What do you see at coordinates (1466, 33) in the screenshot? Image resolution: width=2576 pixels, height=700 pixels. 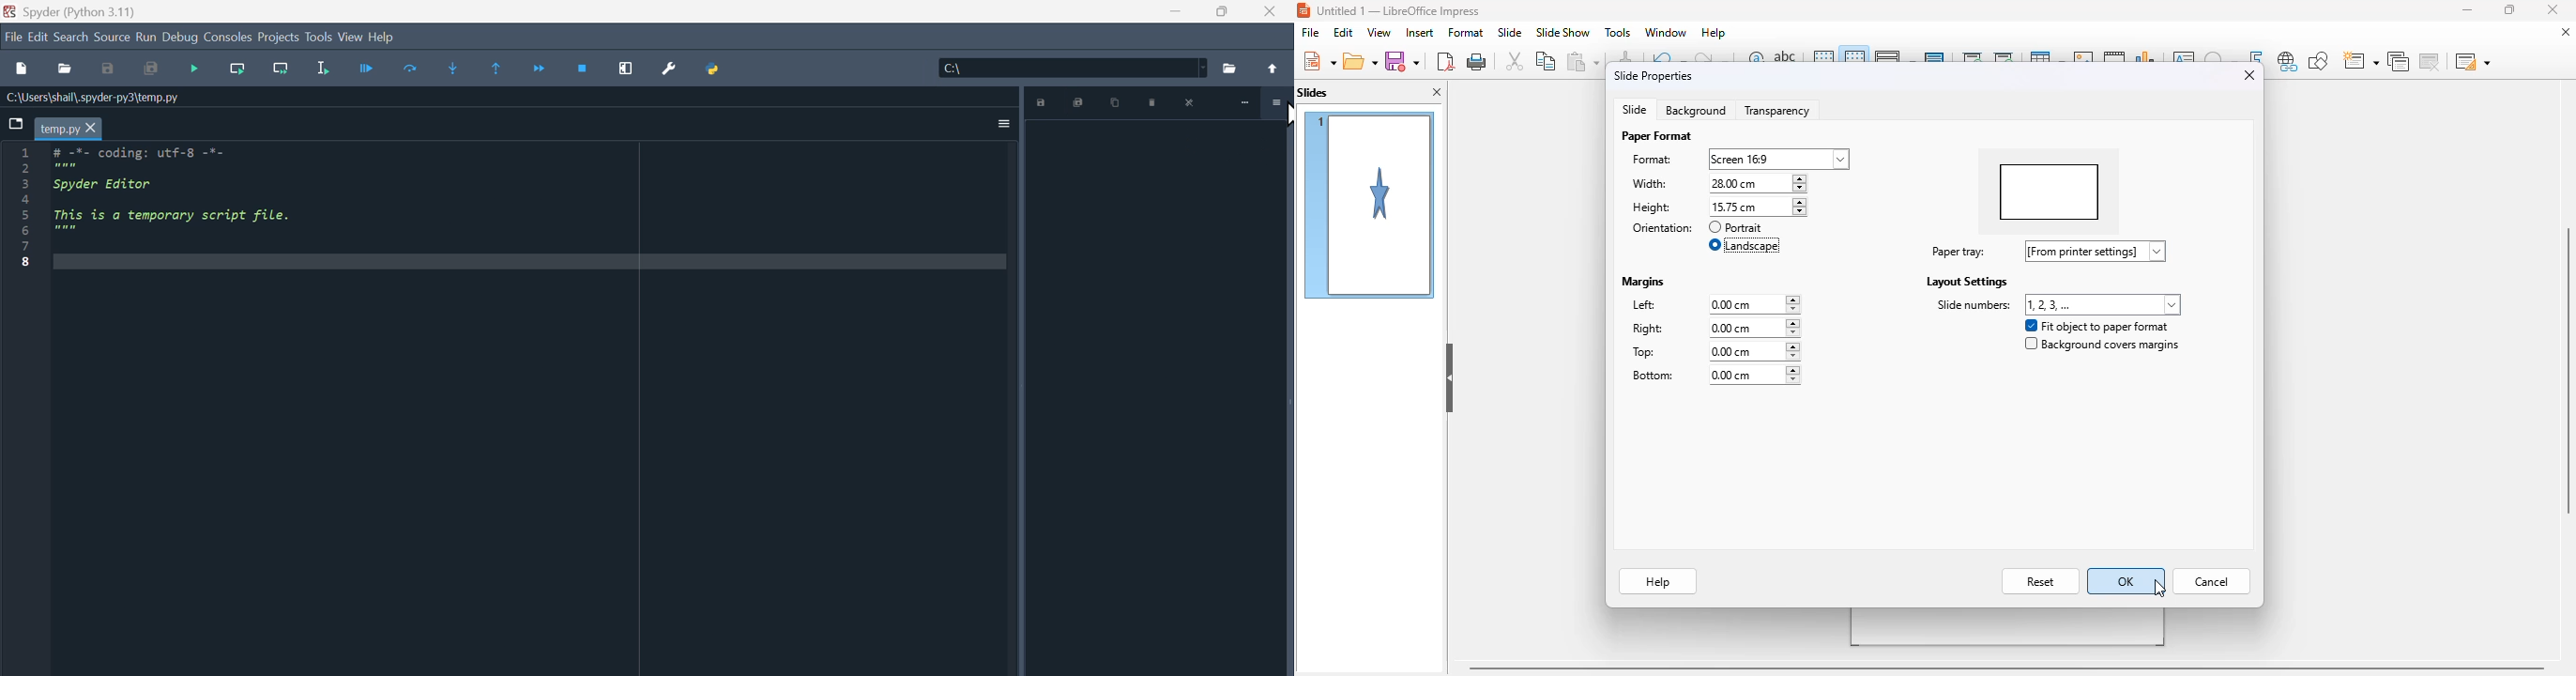 I see `format` at bounding box center [1466, 33].